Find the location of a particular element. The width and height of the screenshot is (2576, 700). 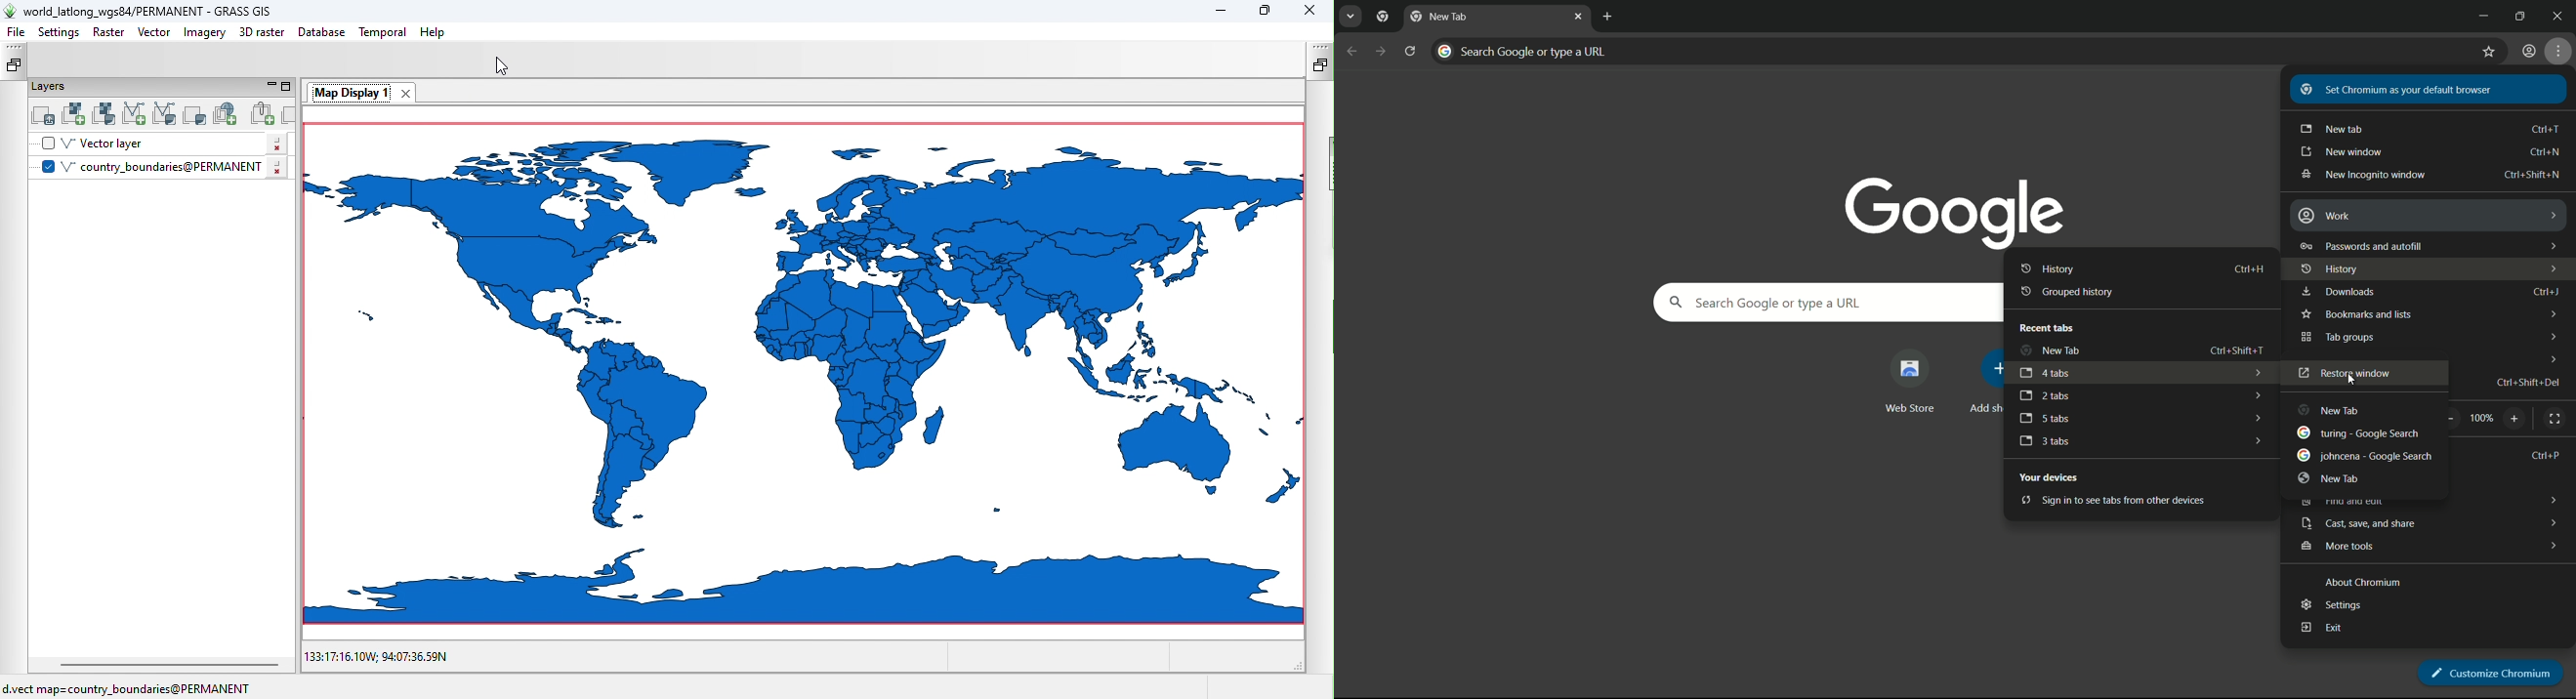

new tab is located at coordinates (2332, 478).